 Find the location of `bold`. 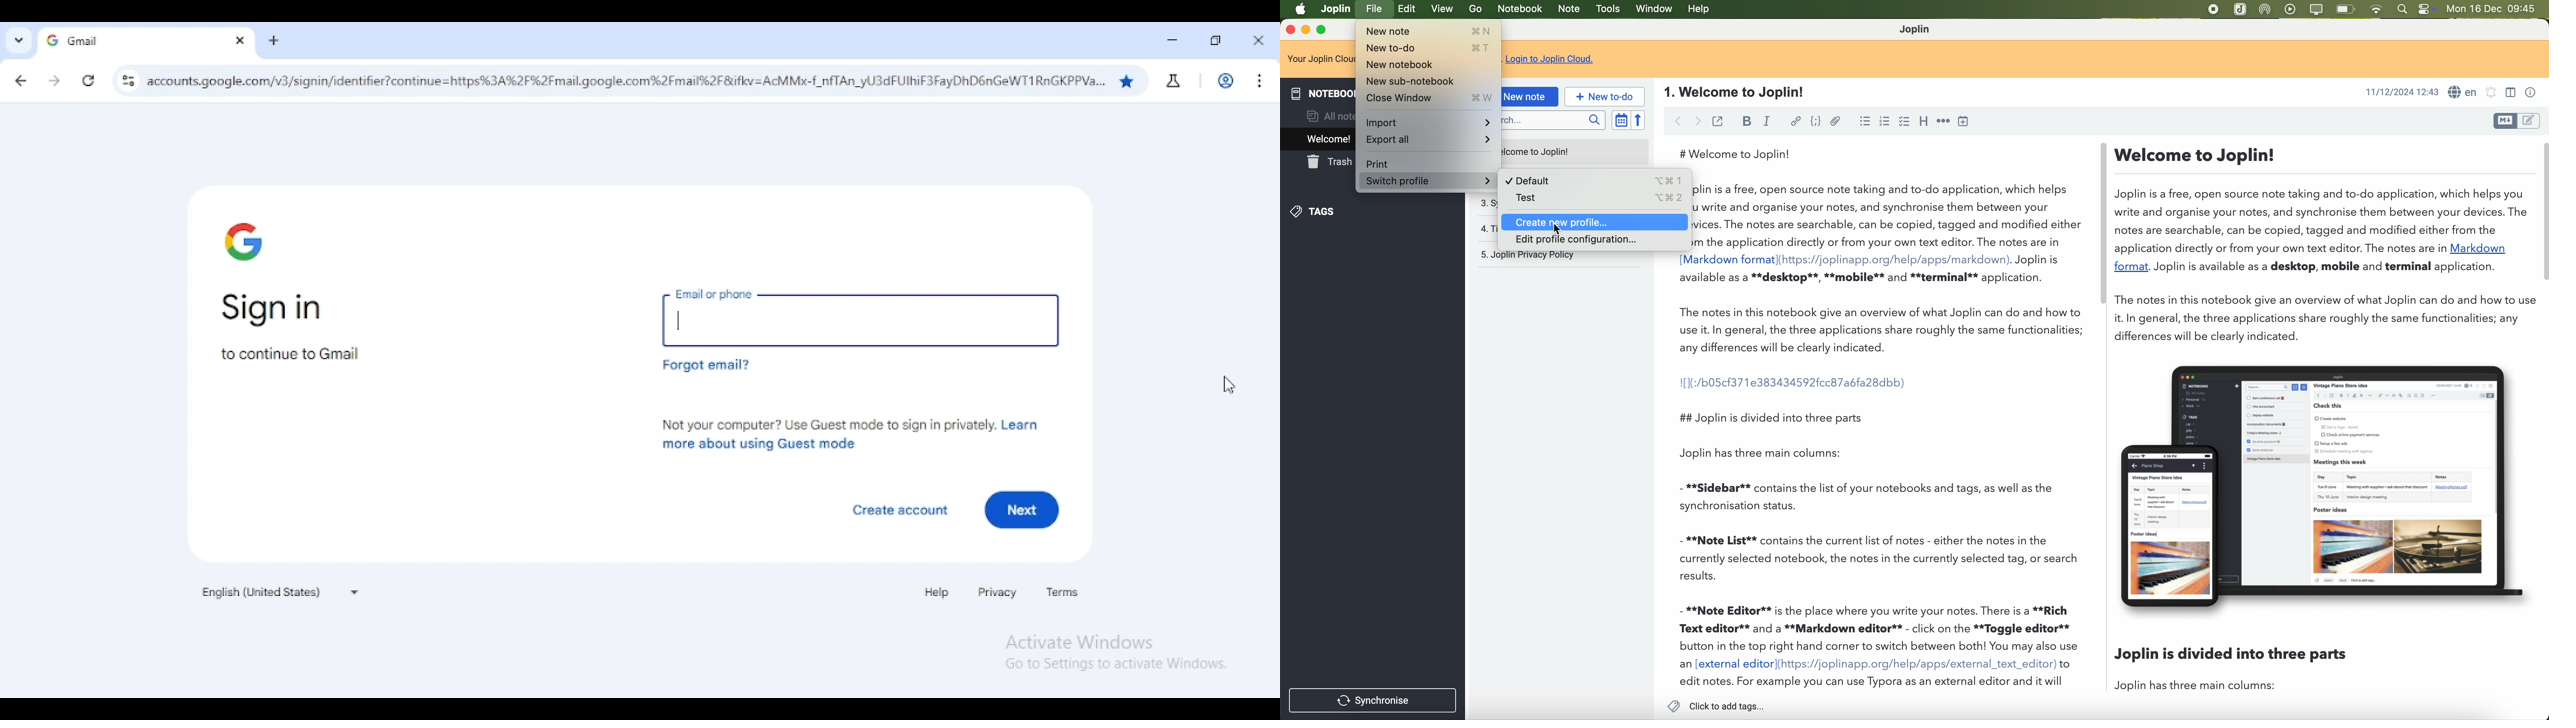

bold is located at coordinates (1747, 121).